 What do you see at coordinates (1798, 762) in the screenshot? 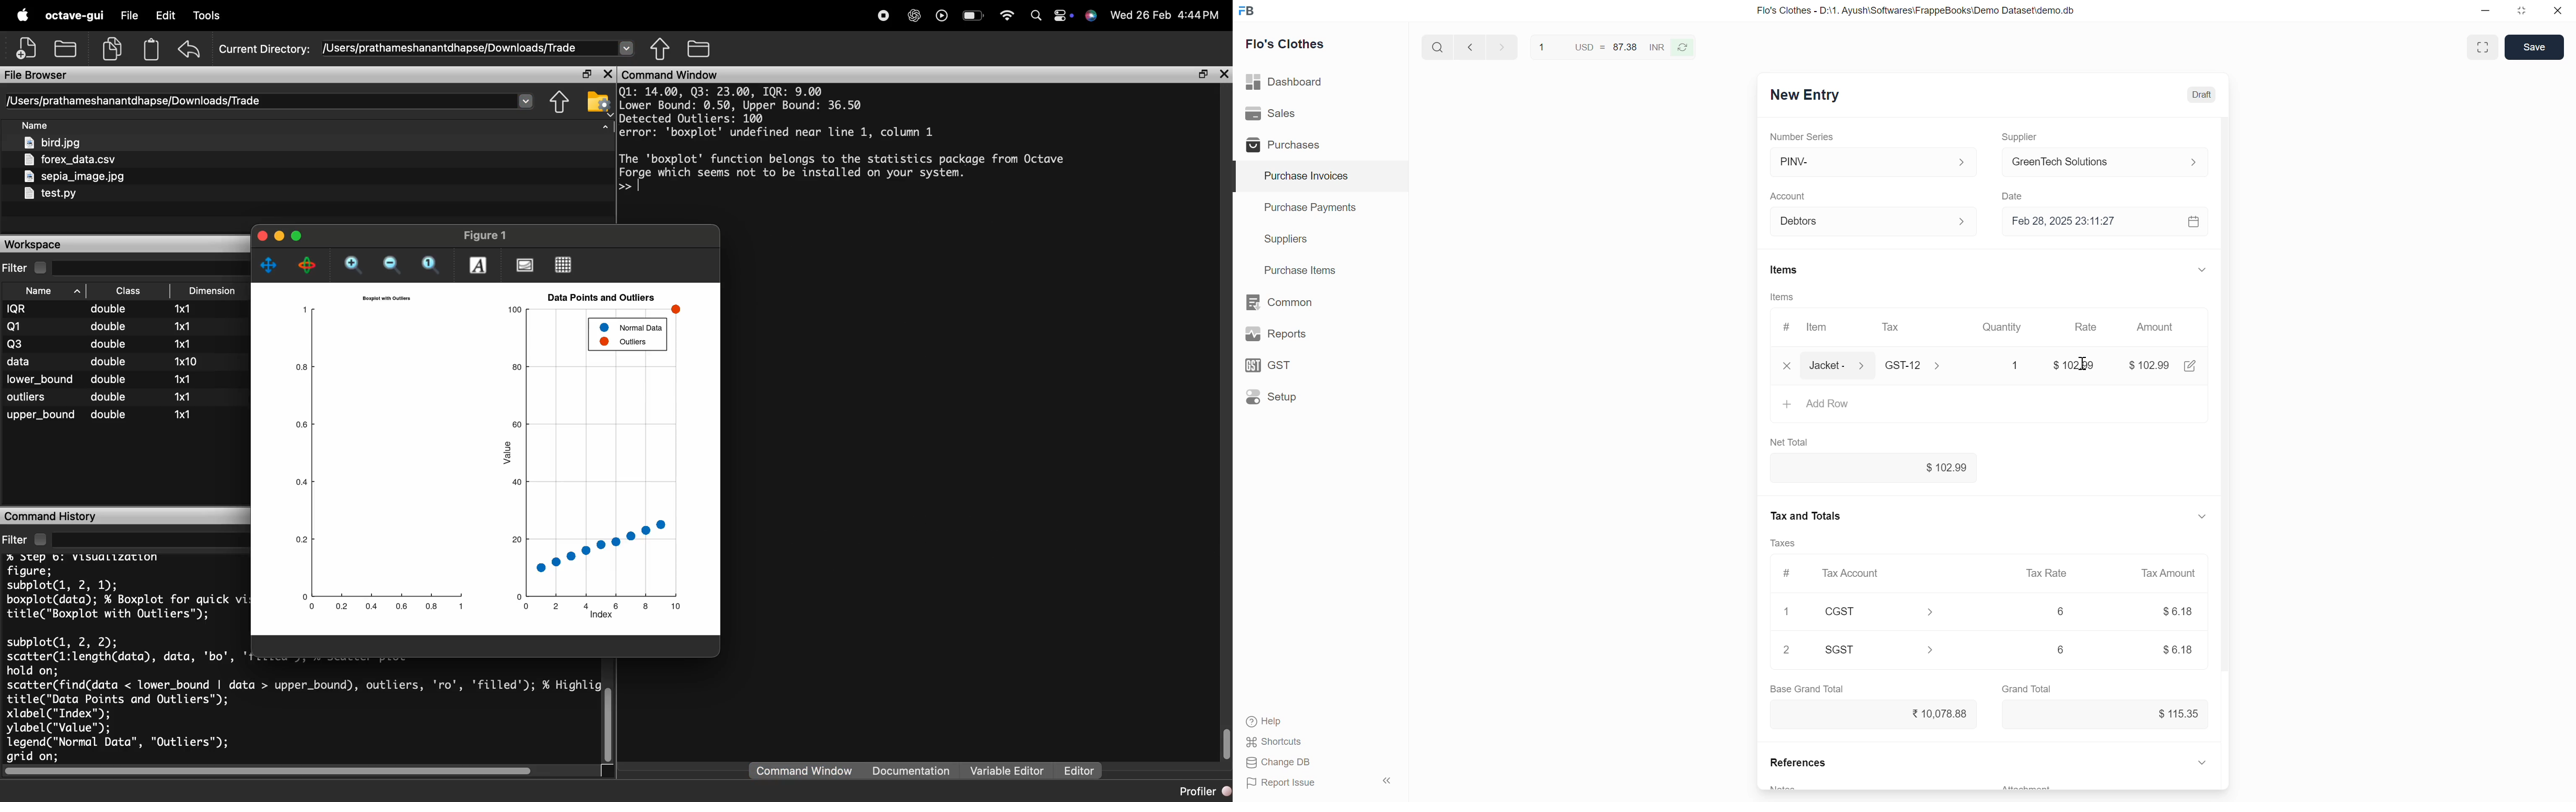
I see `References` at bounding box center [1798, 762].